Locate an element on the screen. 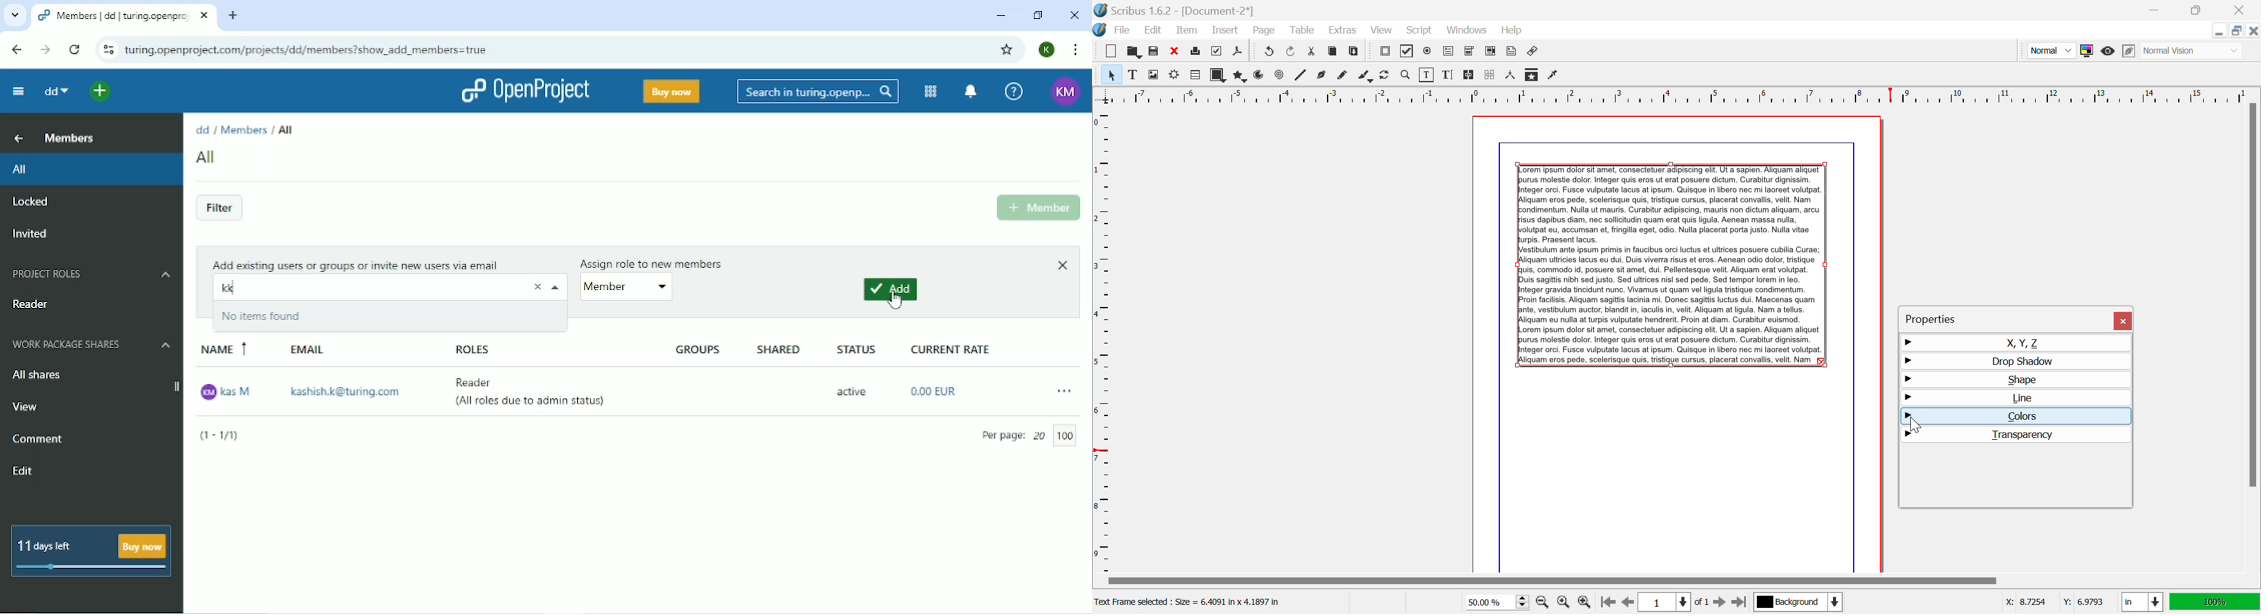  Close is located at coordinates (2125, 321).